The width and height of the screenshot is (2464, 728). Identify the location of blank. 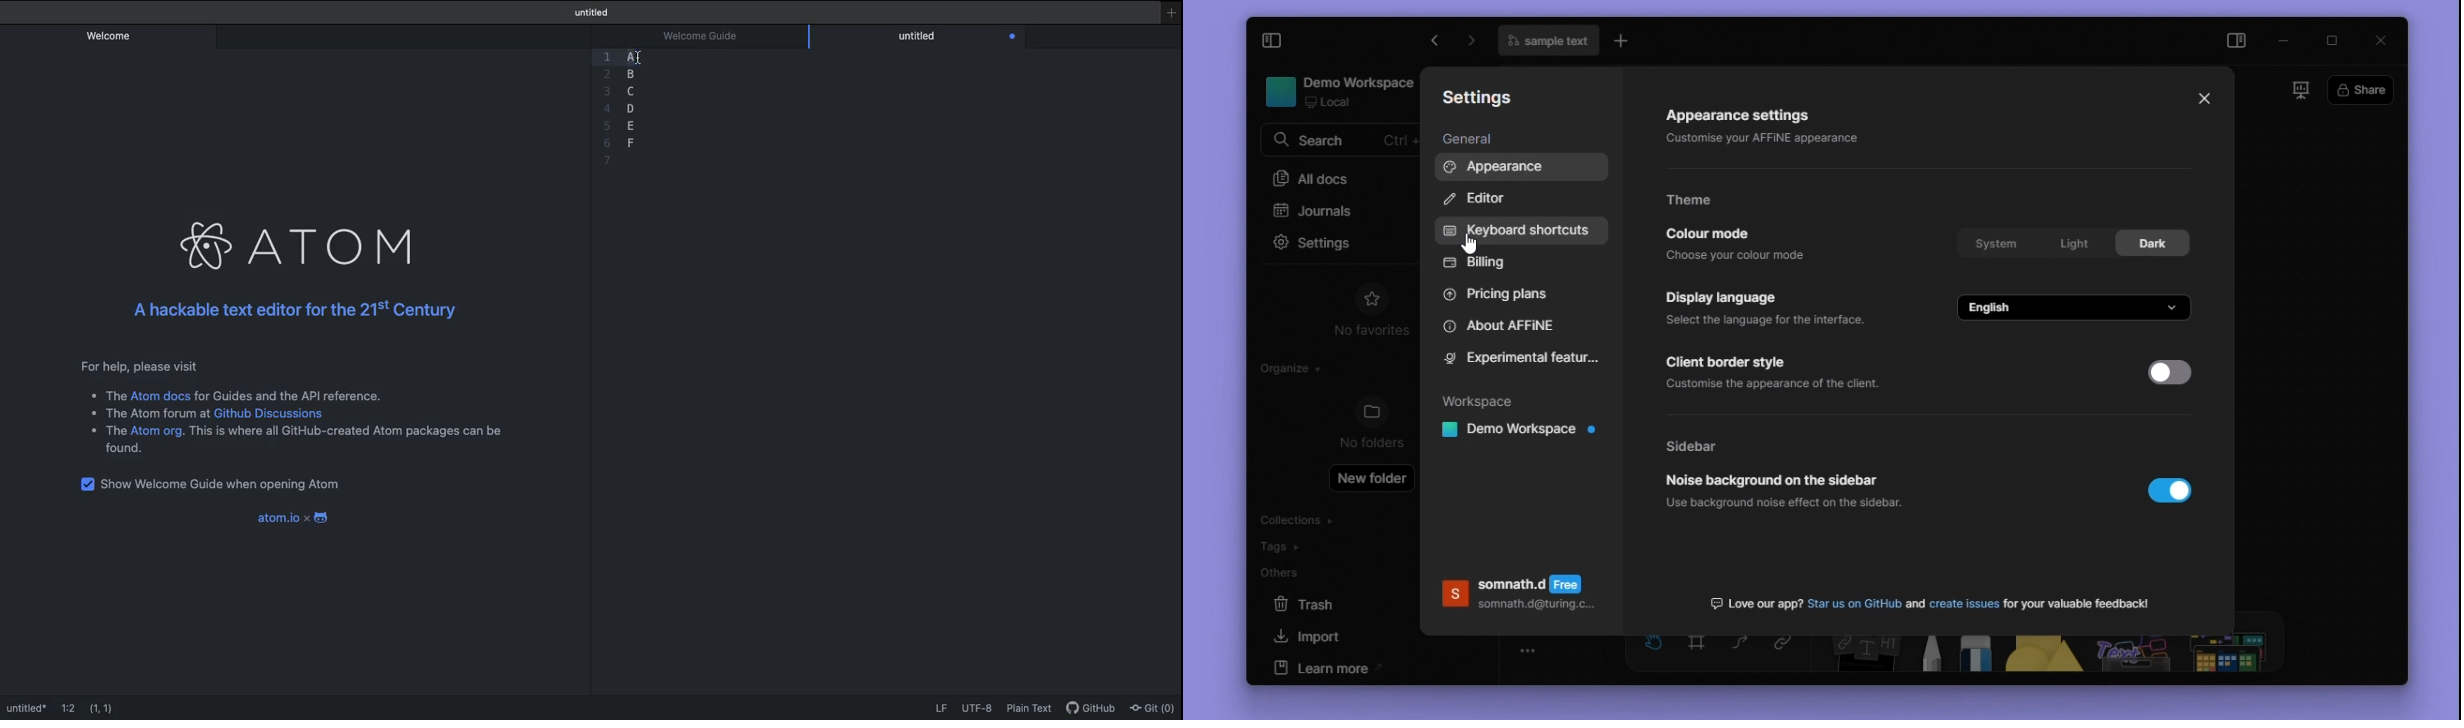
(636, 158).